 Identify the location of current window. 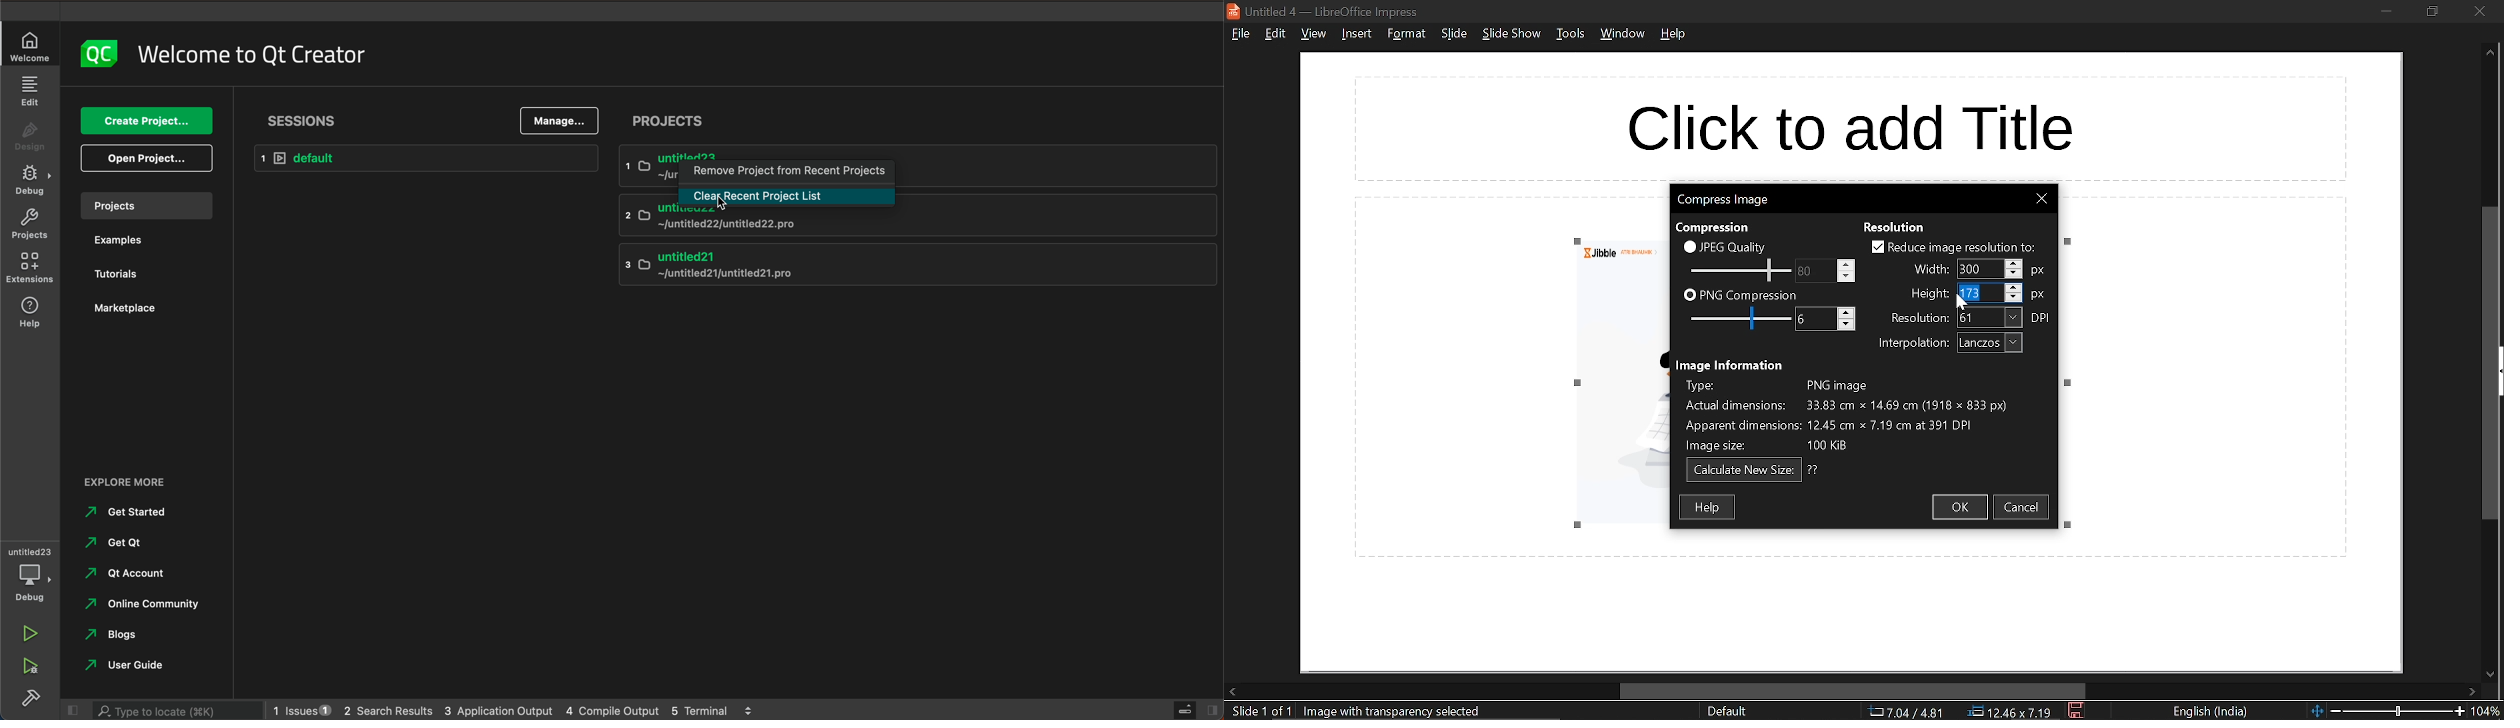
(1326, 10).